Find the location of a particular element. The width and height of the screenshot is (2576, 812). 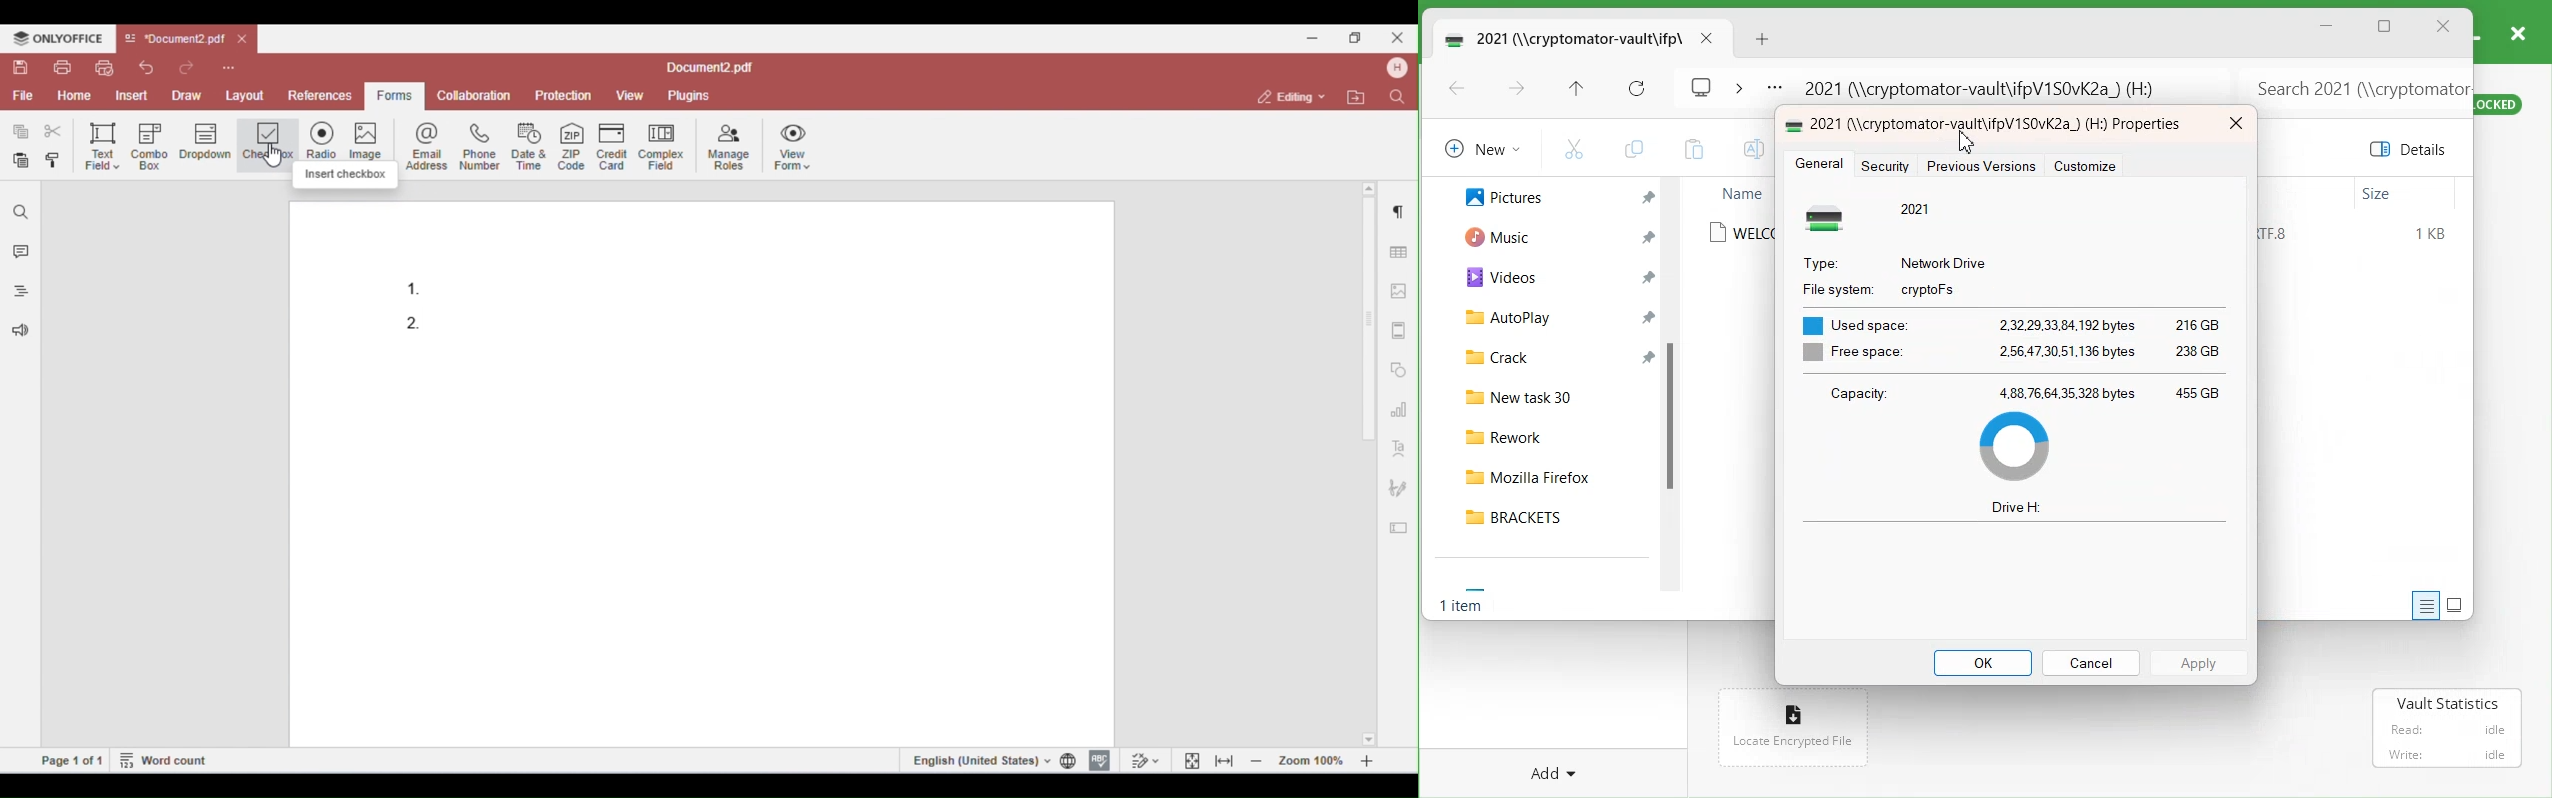

Videos is located at coordinates (1493, 276).